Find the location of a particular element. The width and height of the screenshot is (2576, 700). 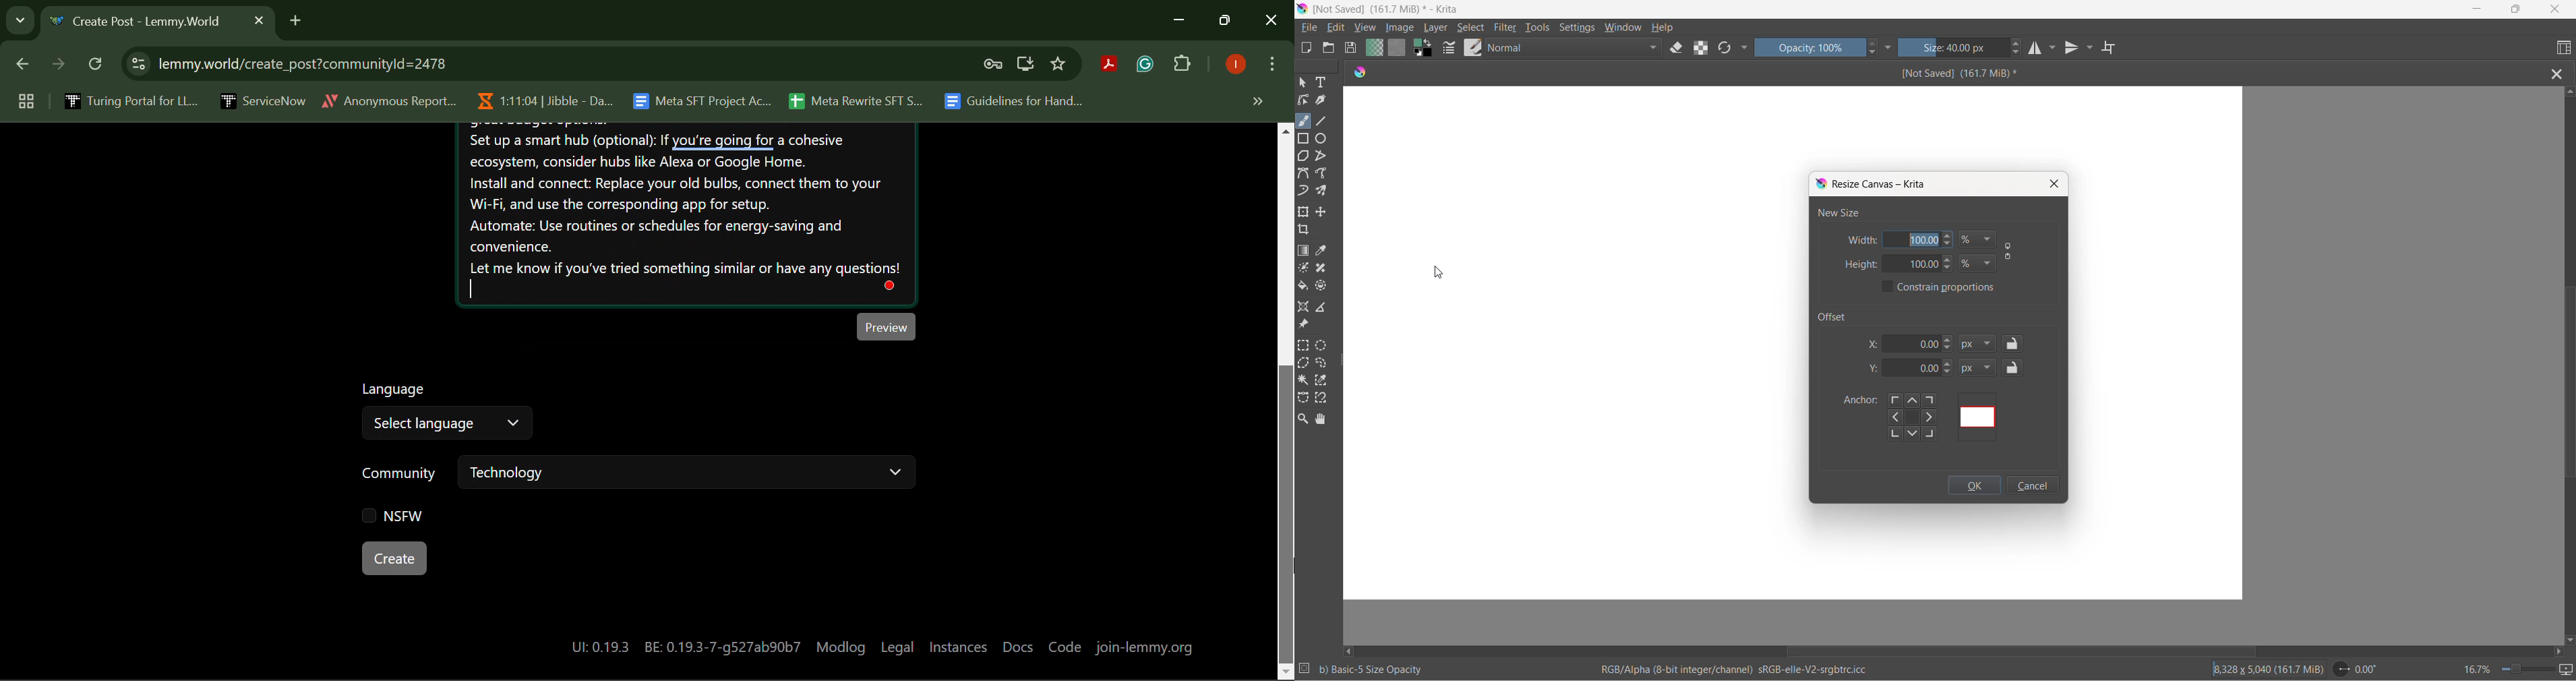

close is located at coordinates (2056, 183).